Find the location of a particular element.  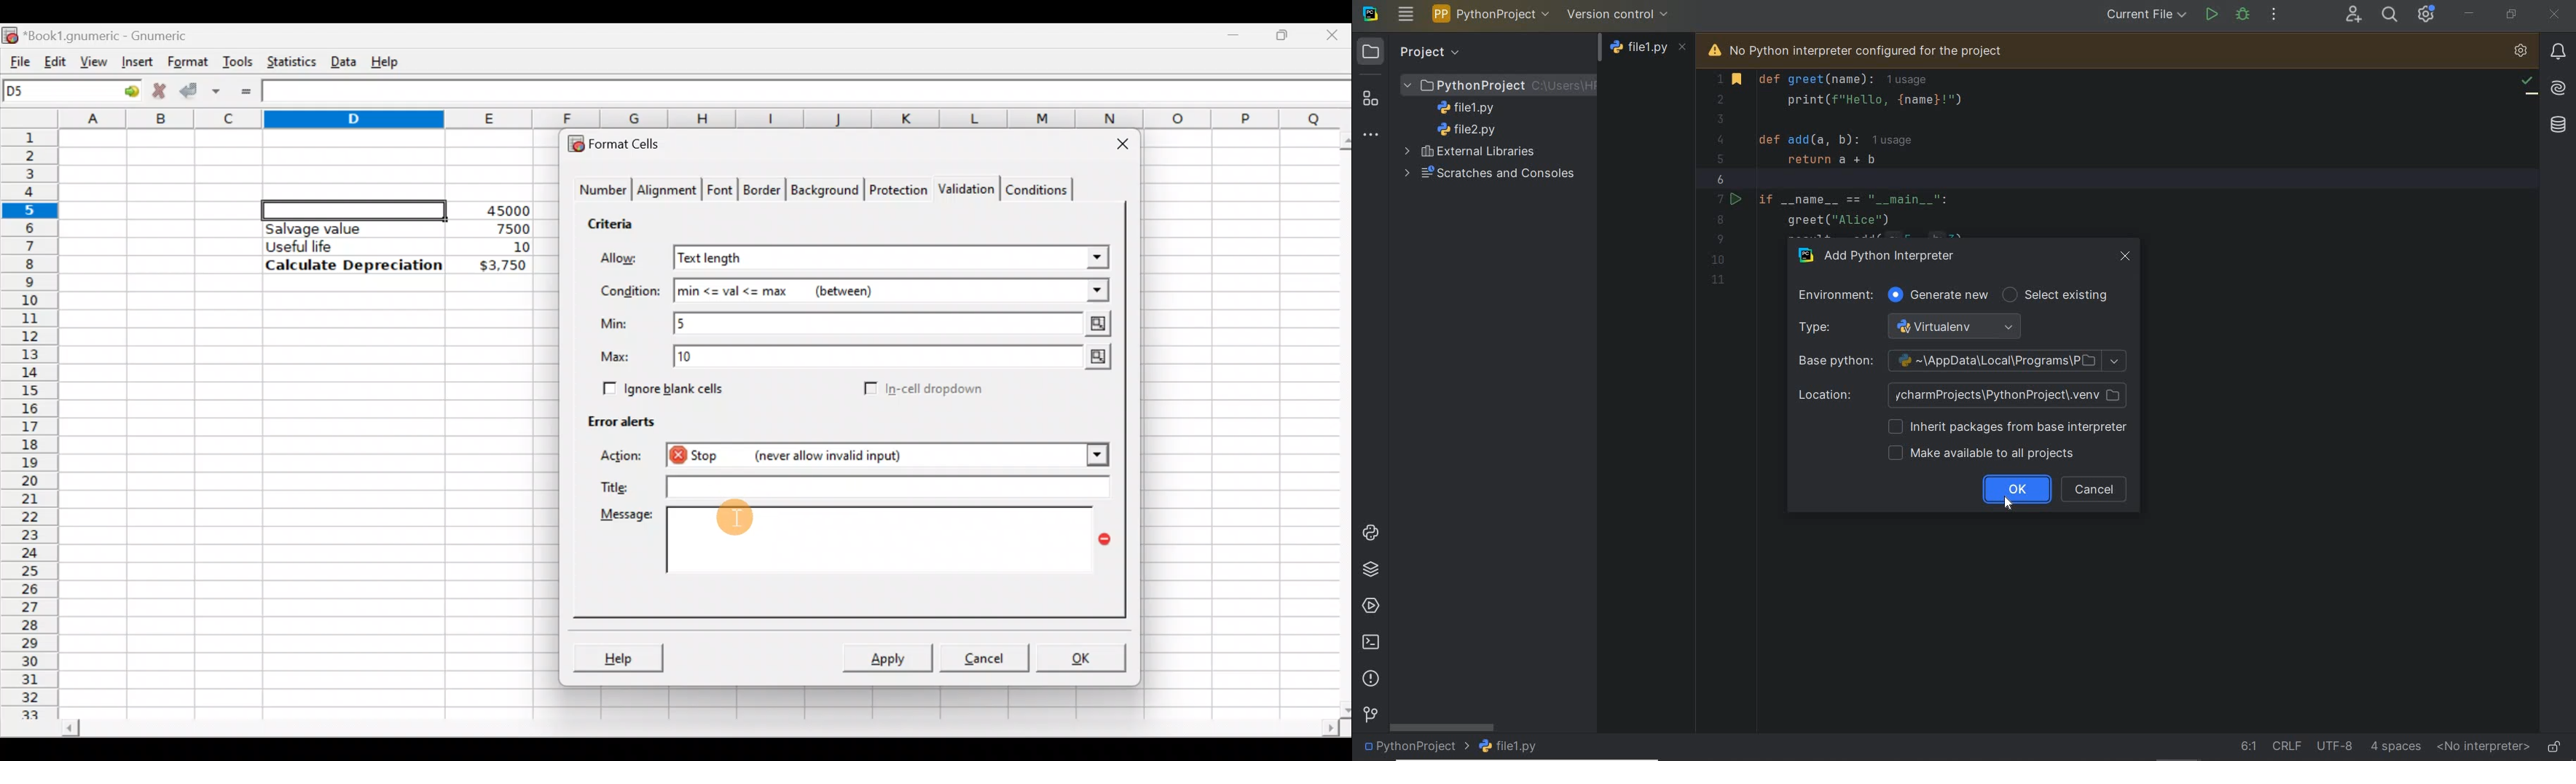

Format cells is located at coordinates (622, 141).